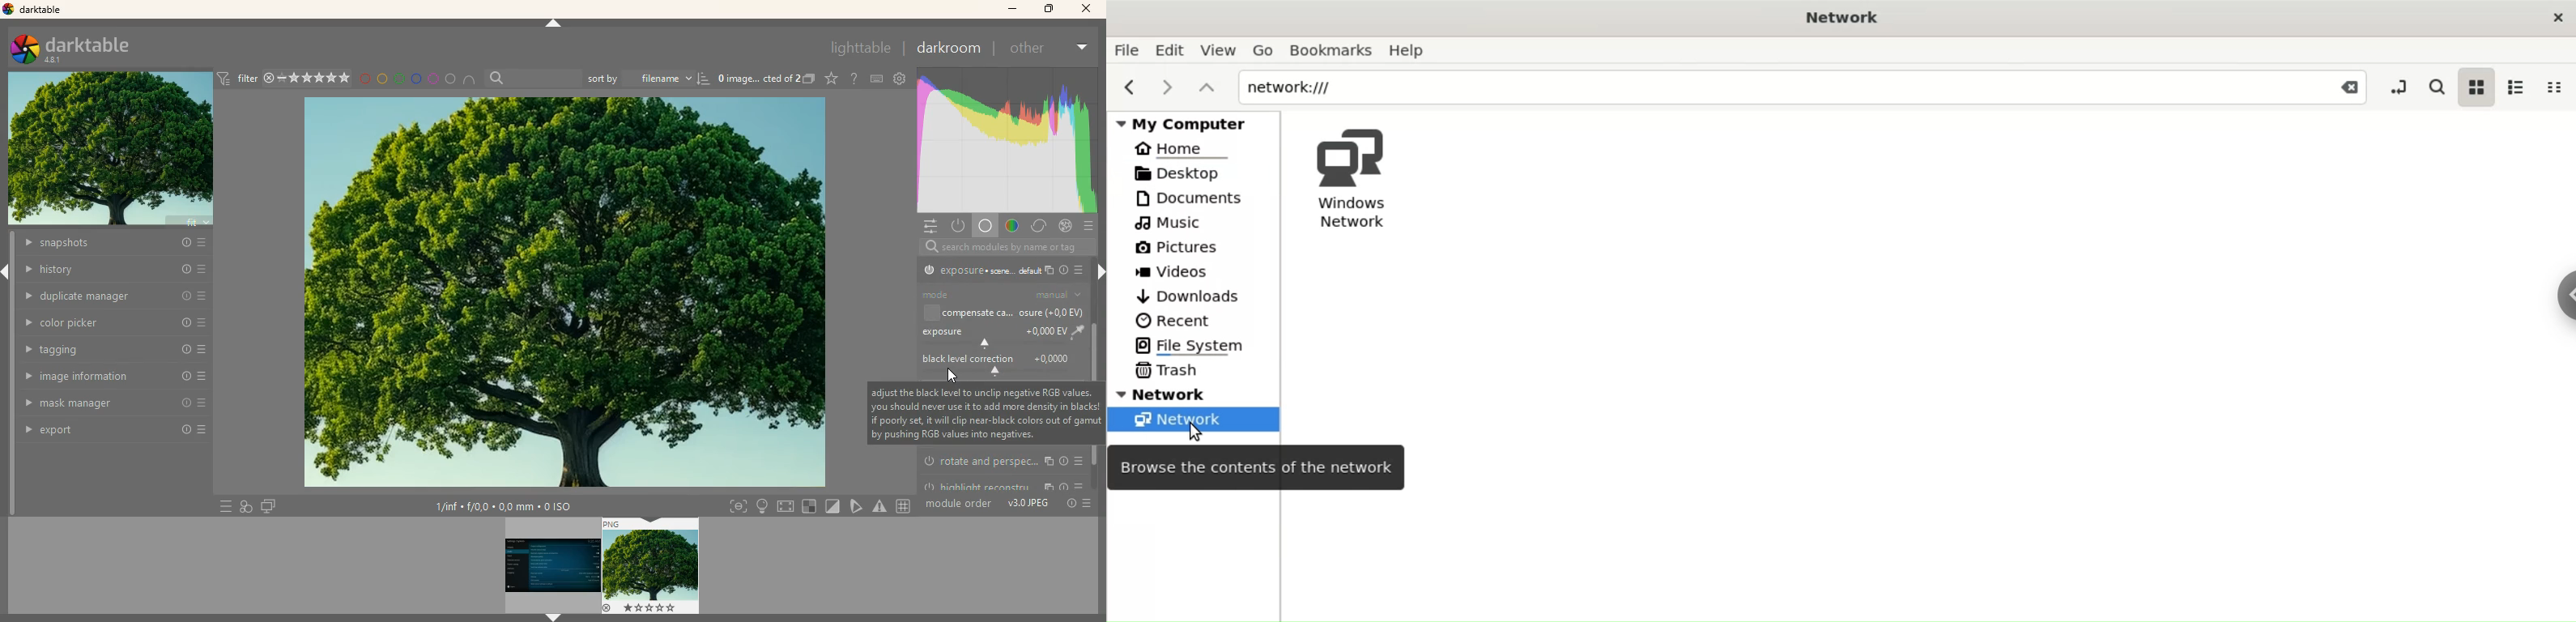 Image resolution: width=2576 pixels, height=644 pixels. Describe the element at coordinates (2476, 89) in the screenshot. I see `icon view` at that location.